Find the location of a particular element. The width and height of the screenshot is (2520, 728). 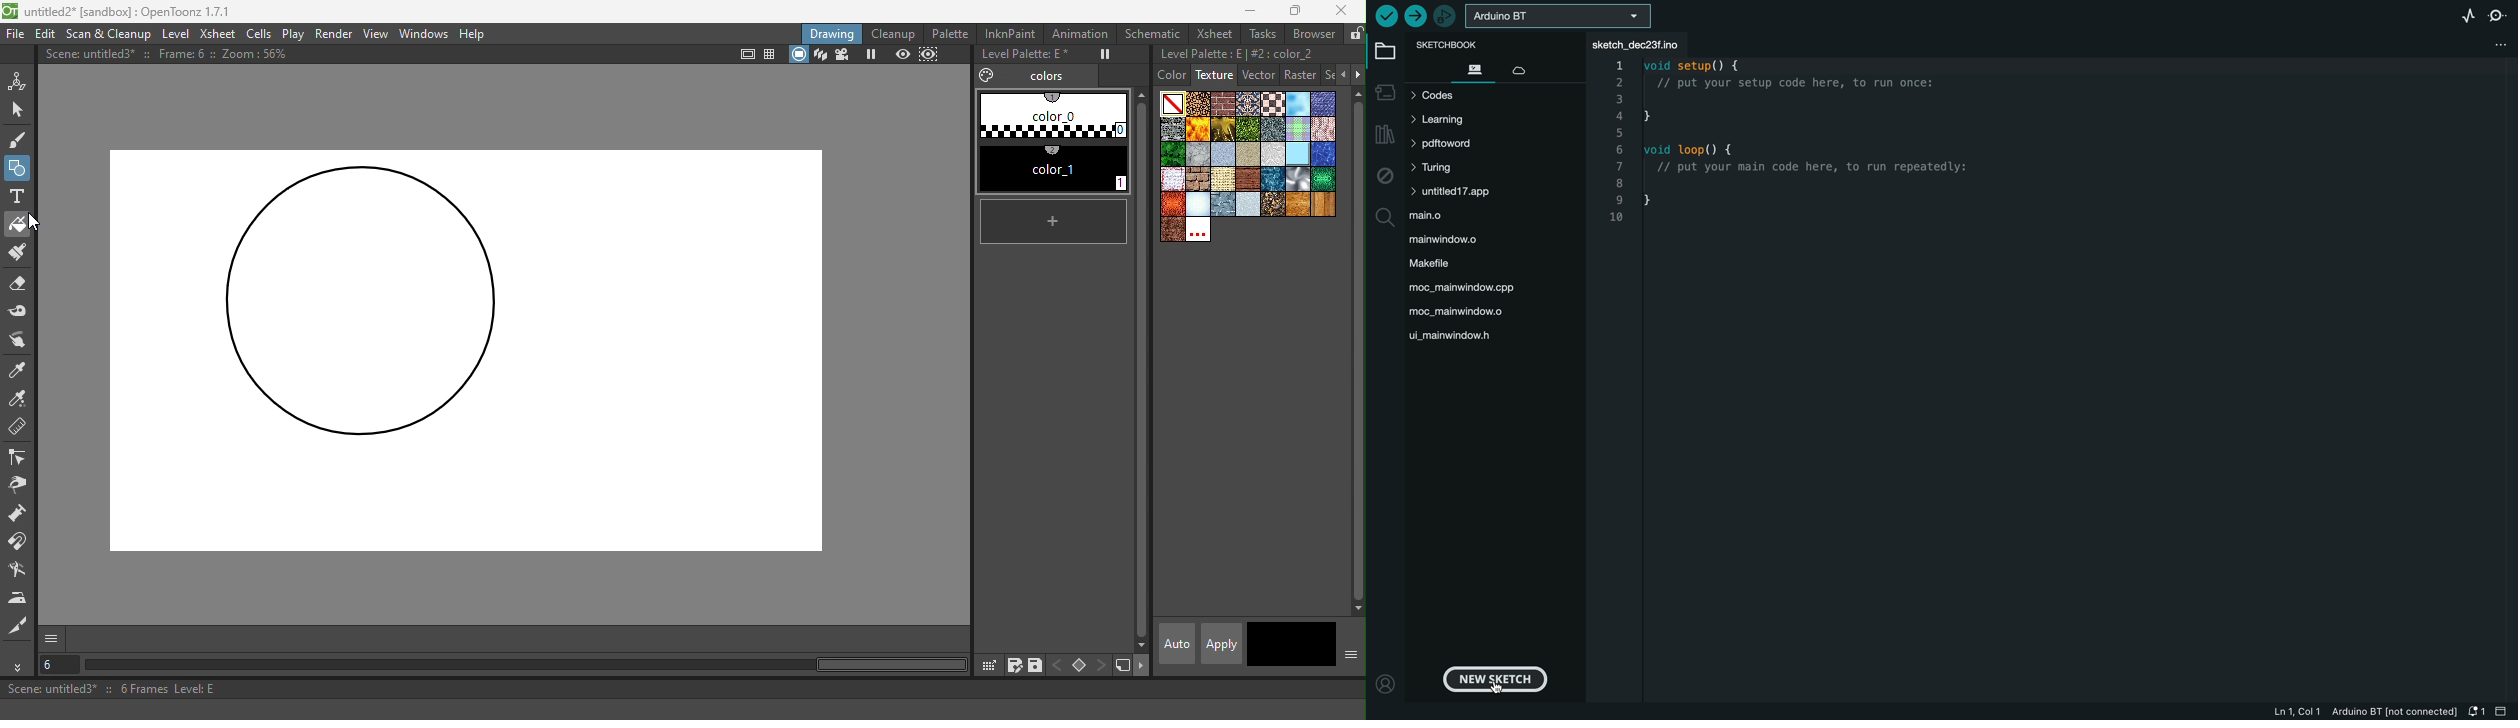

Fill tool is located at coordinates (17, 227).